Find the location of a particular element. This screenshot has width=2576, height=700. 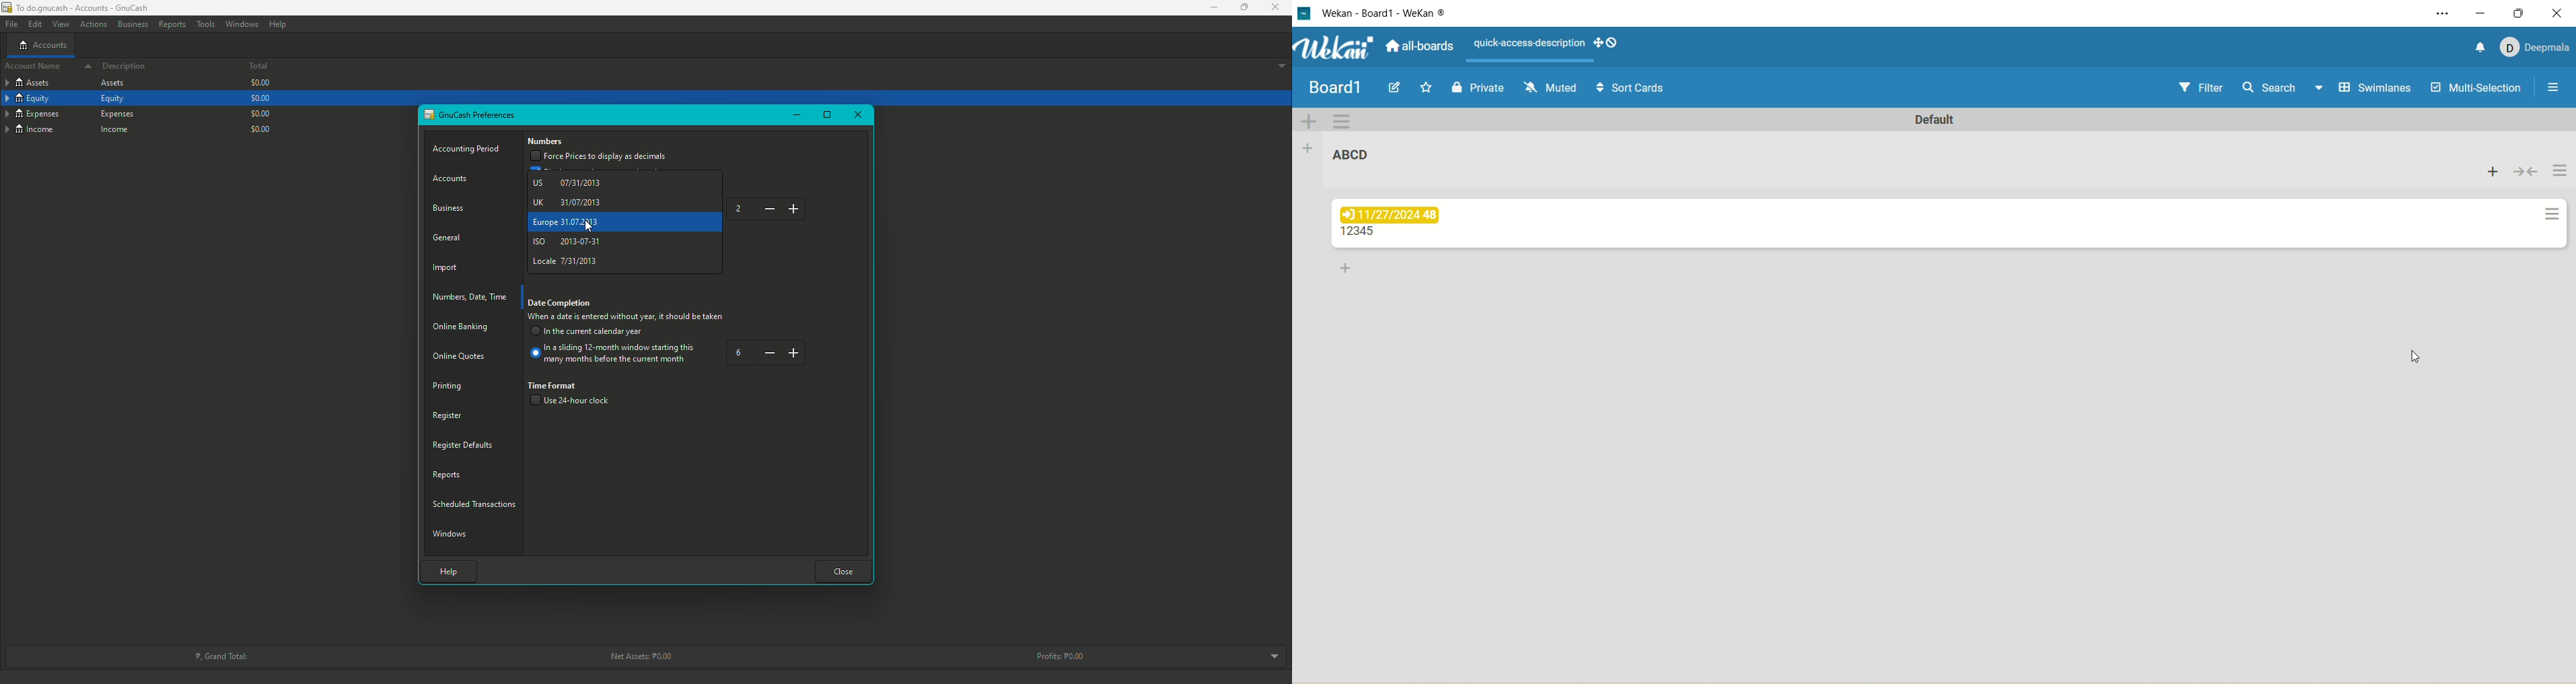

list title is located at coordinates (1361, 232).